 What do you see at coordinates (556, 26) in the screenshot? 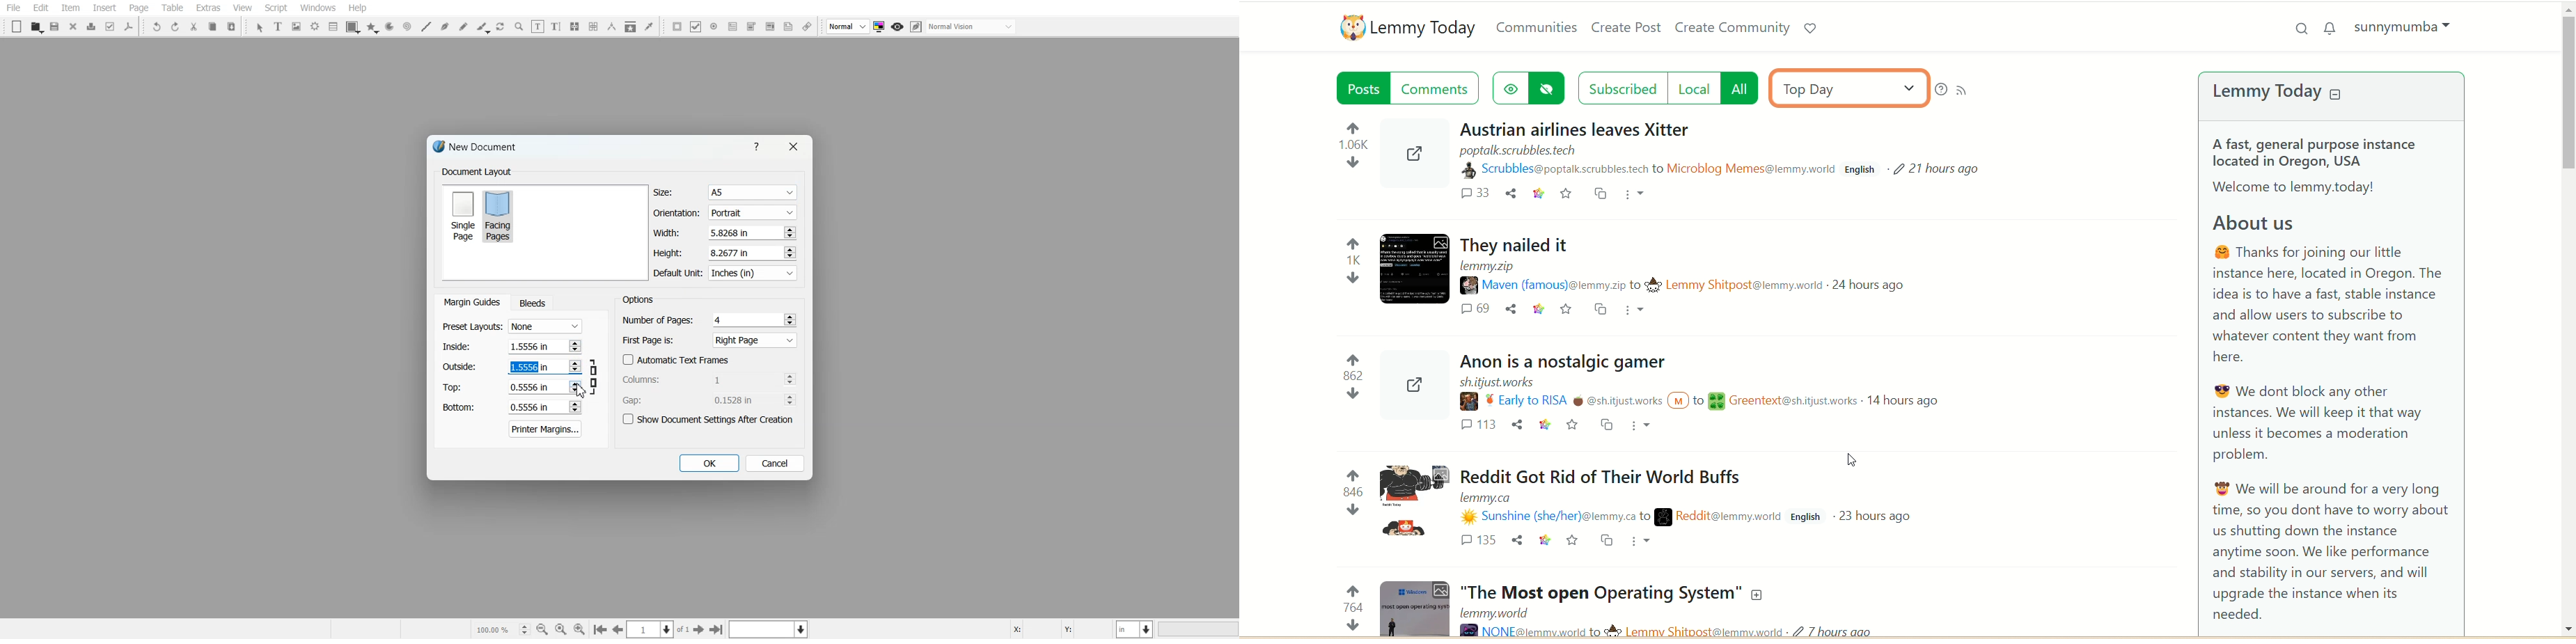
I see `Edit Text` at bounding box center [556, 26].